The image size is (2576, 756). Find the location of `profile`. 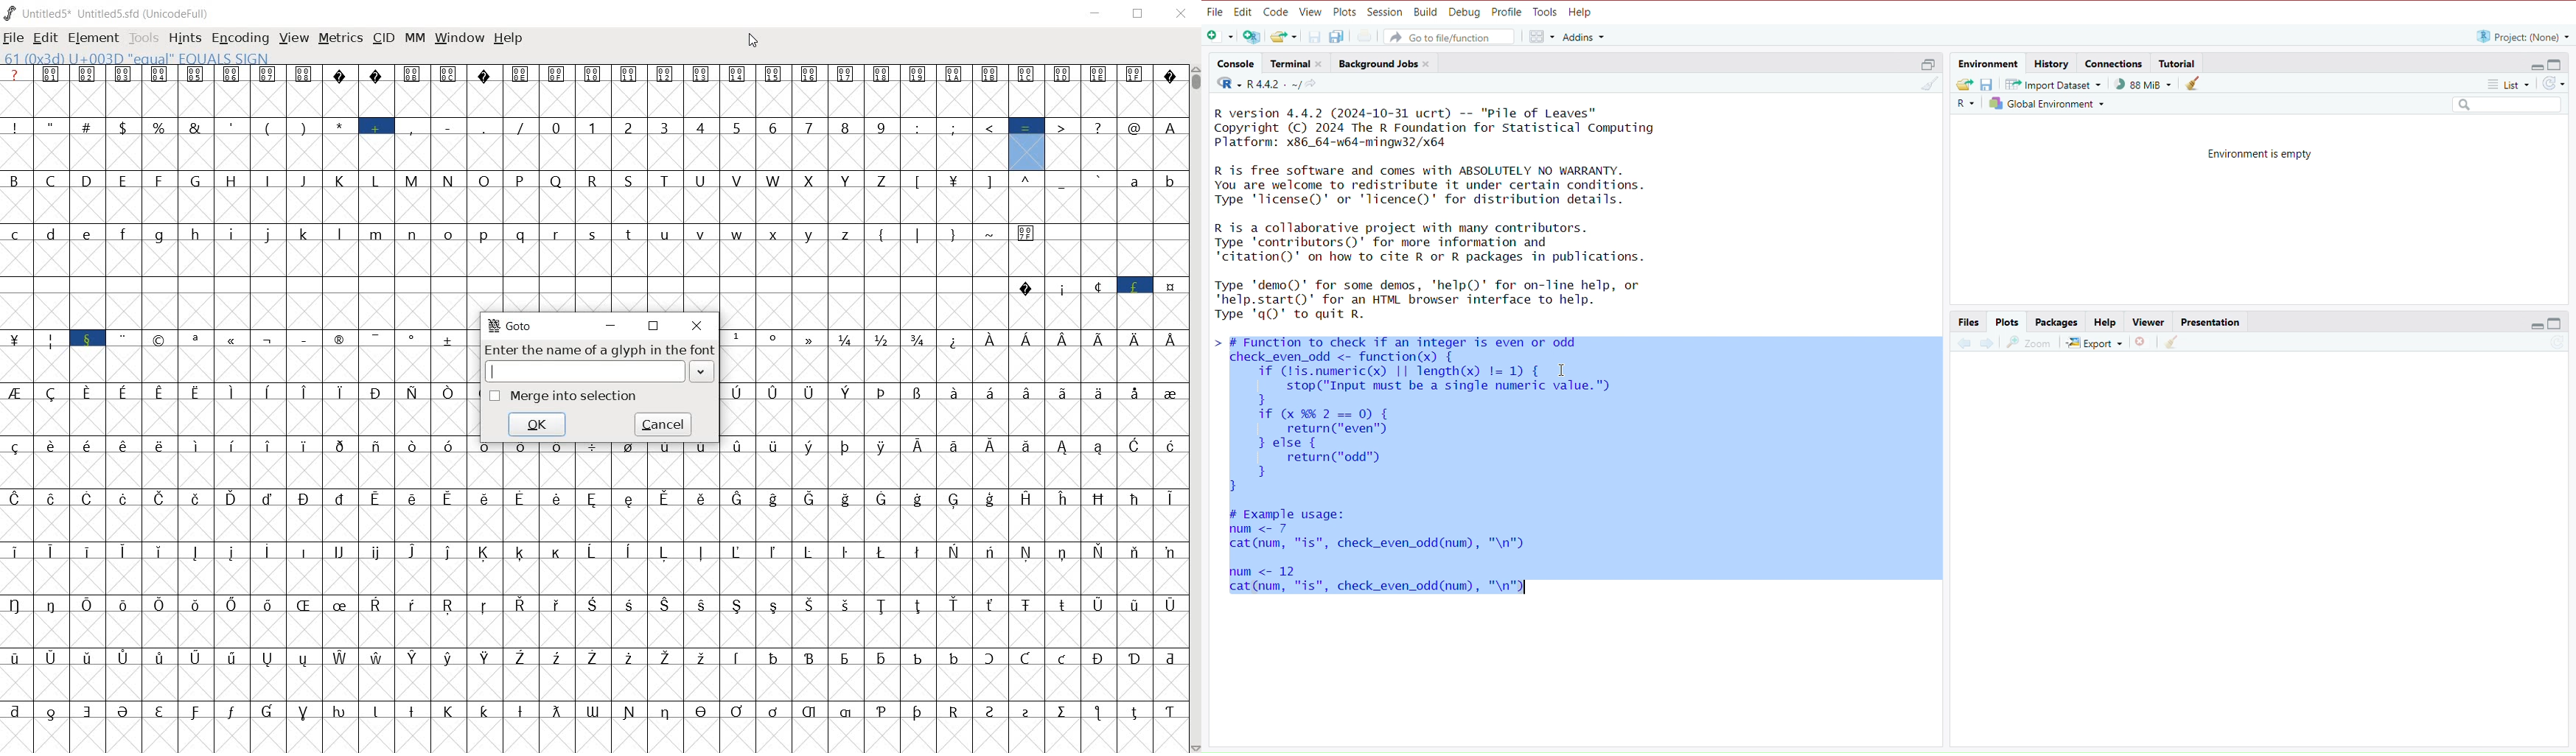

profile is located at coordinates (1508, 12).